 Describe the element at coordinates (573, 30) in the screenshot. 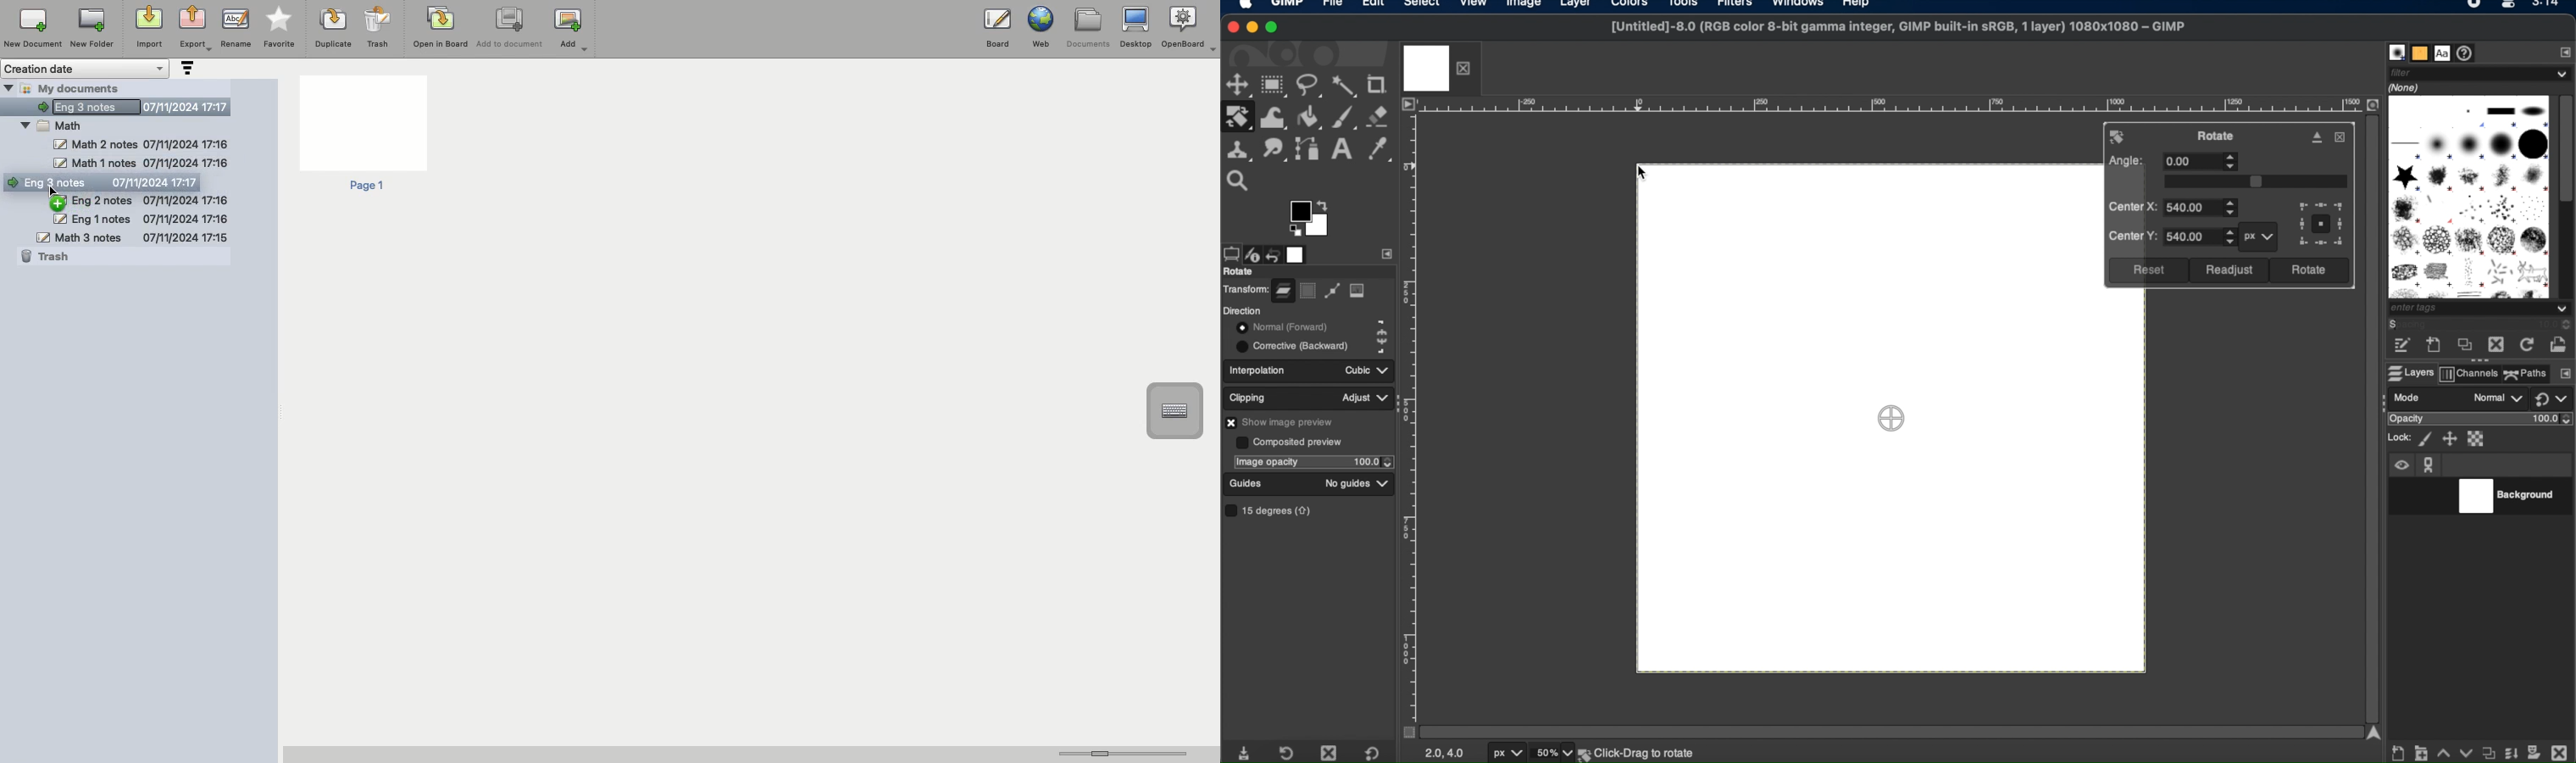

I see `Ad` at that location.